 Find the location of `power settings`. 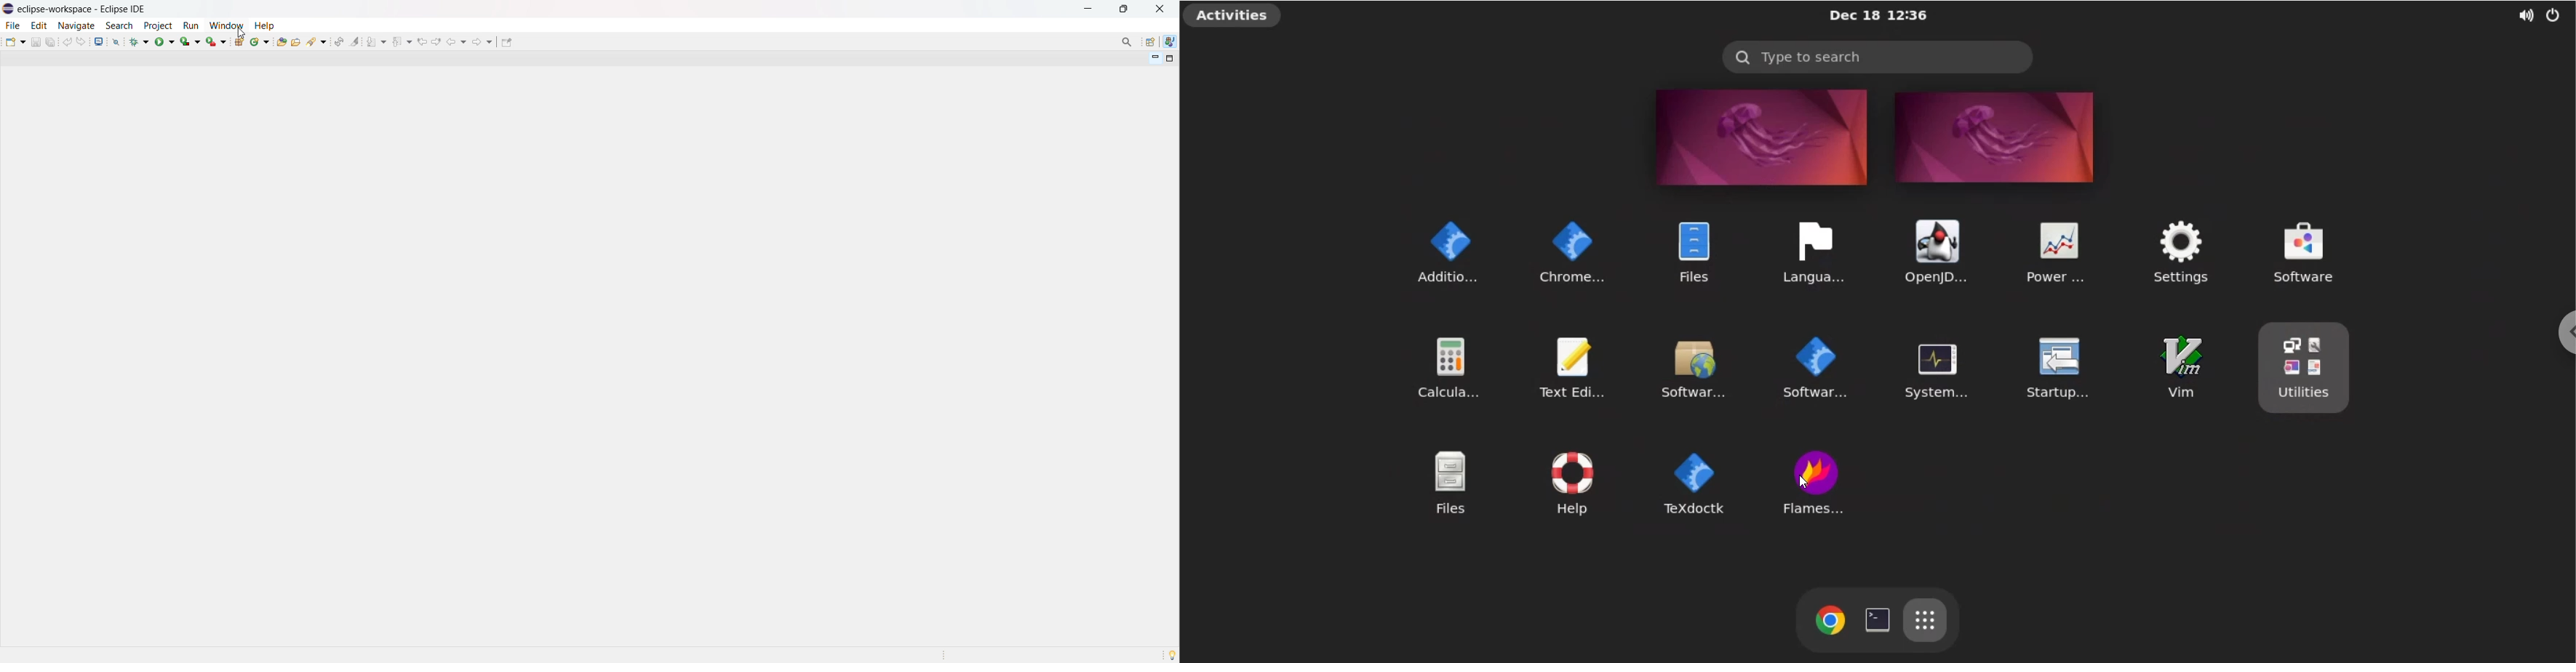

power settings is located at coordinates (2054, 250).